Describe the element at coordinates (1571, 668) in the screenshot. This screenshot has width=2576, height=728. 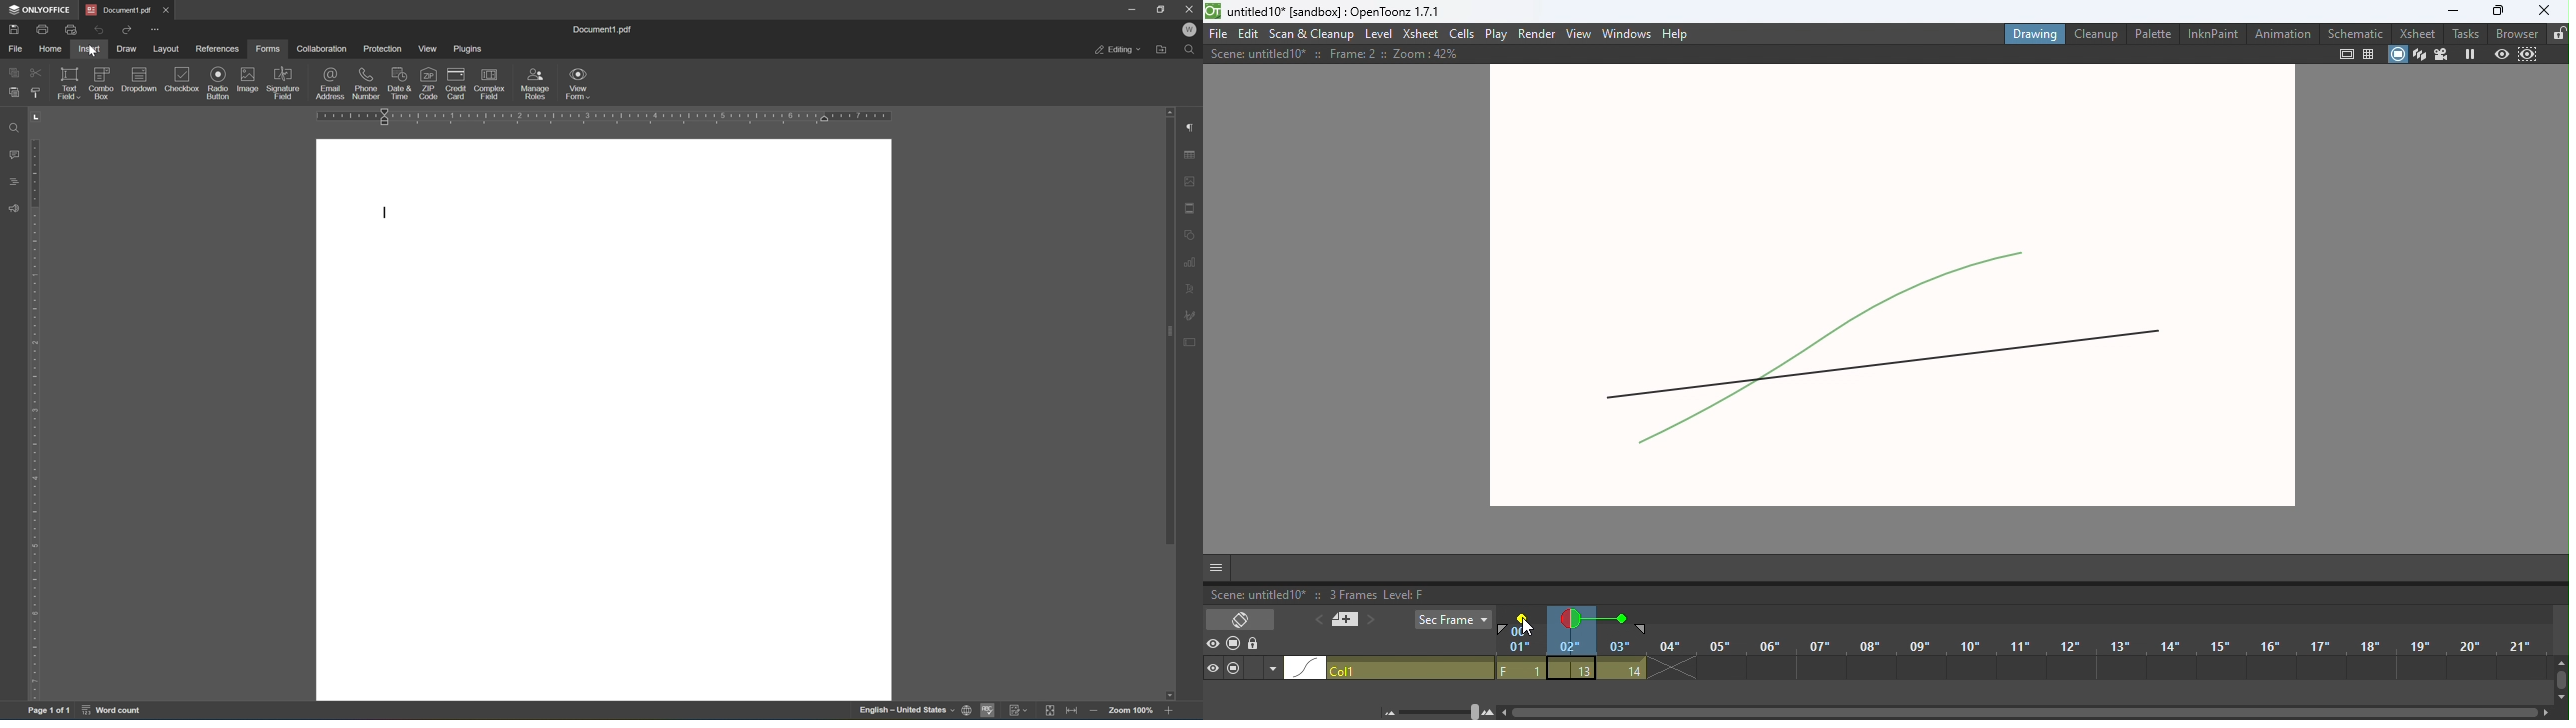
I see `13` at that location.